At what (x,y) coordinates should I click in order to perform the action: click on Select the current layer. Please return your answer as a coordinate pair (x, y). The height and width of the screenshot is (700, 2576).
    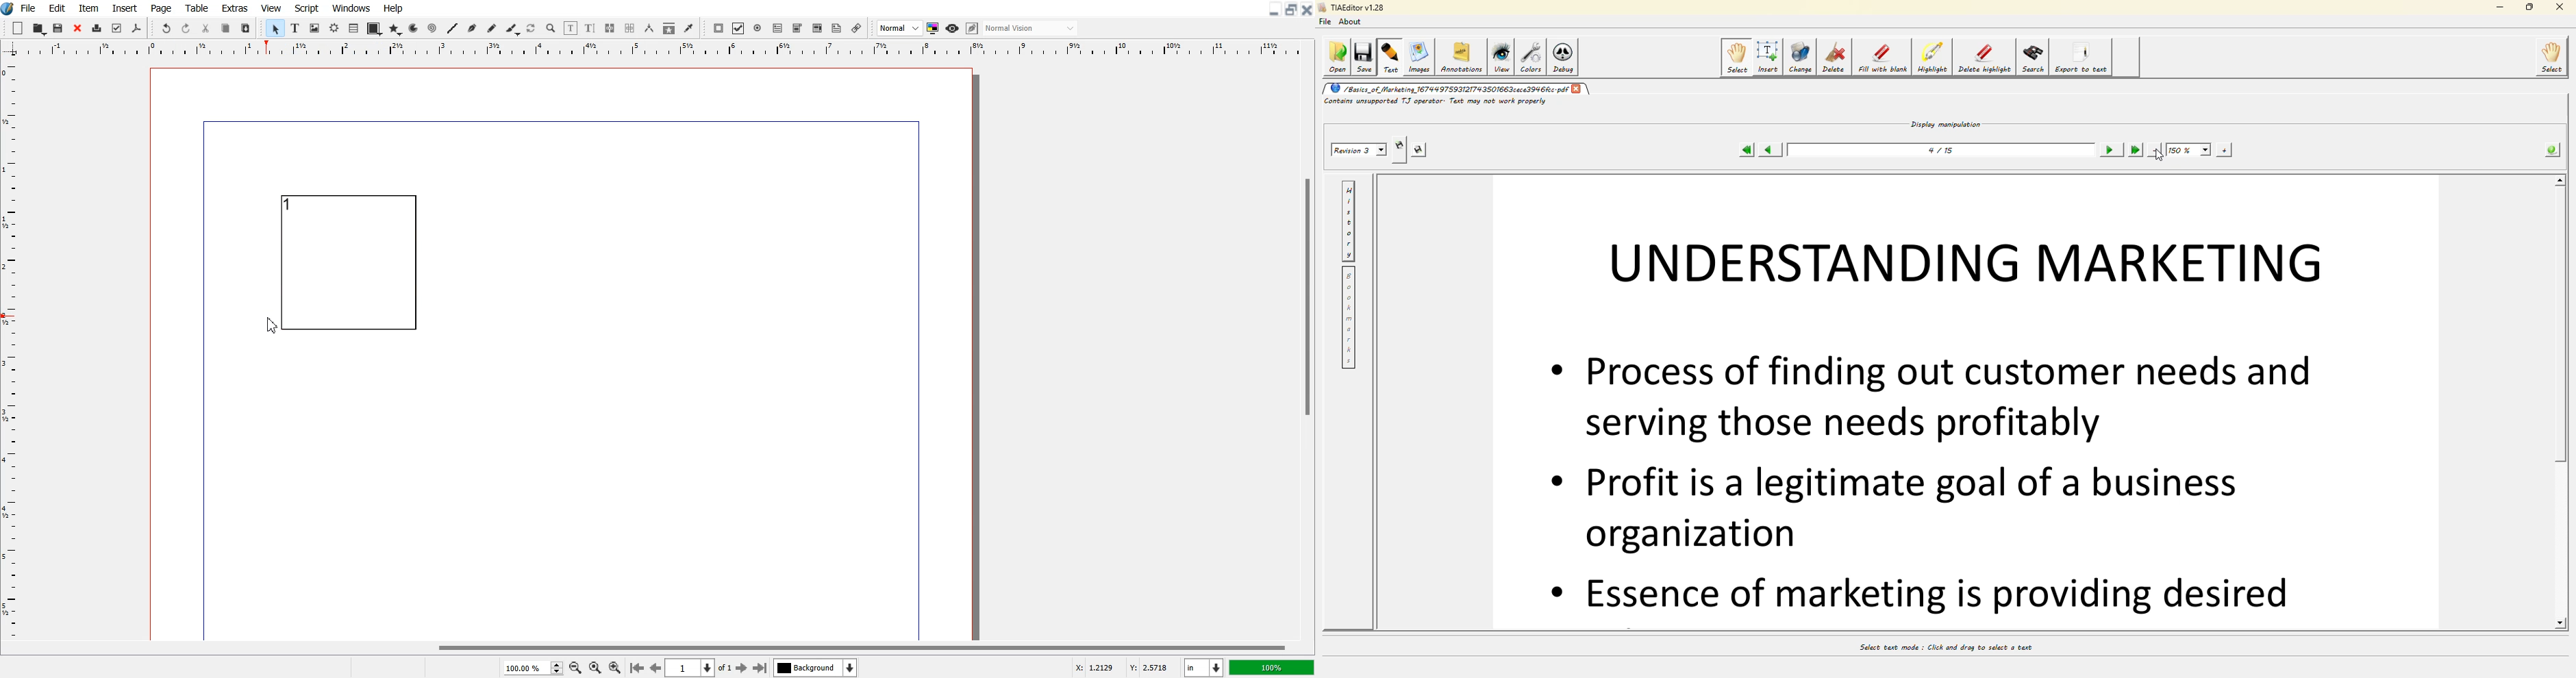
    Looking at the image, I should click on (817, 668).